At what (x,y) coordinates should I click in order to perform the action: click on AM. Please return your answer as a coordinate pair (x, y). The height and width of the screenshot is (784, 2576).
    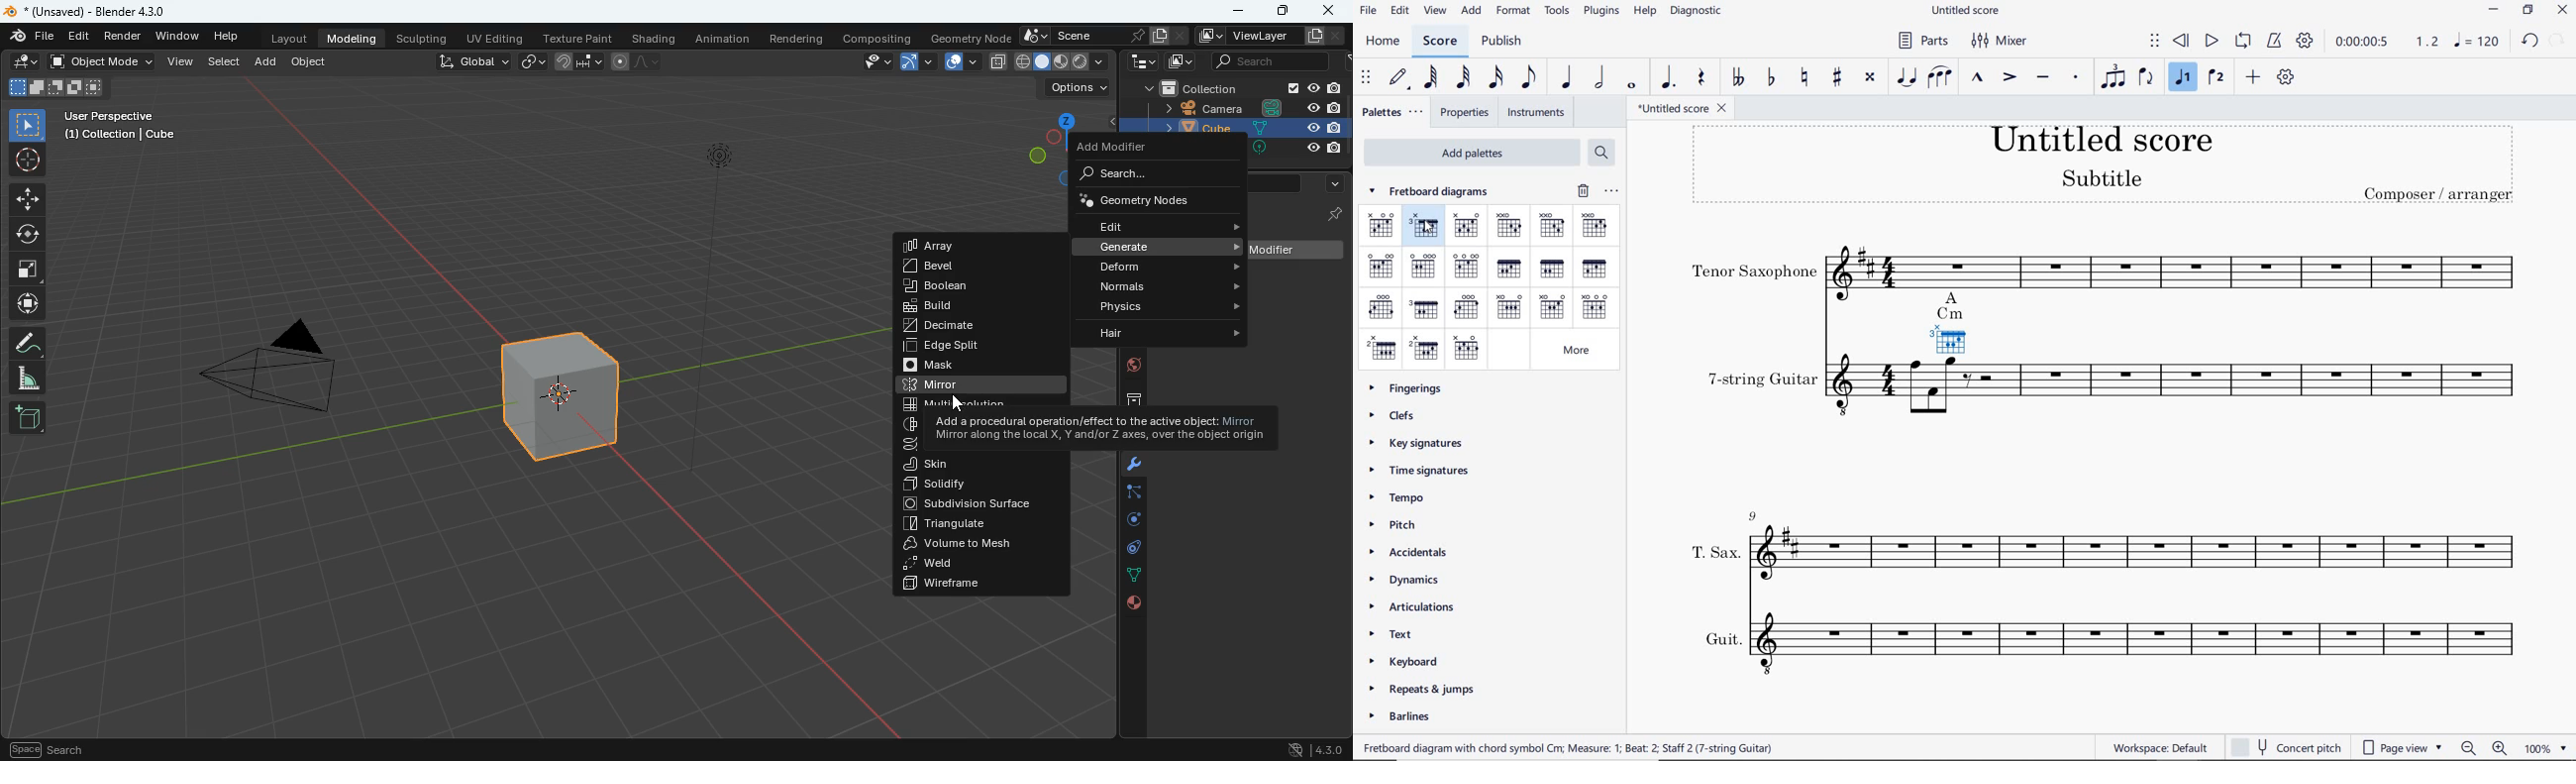
    Looking at the image, I should click on (1553, 309).